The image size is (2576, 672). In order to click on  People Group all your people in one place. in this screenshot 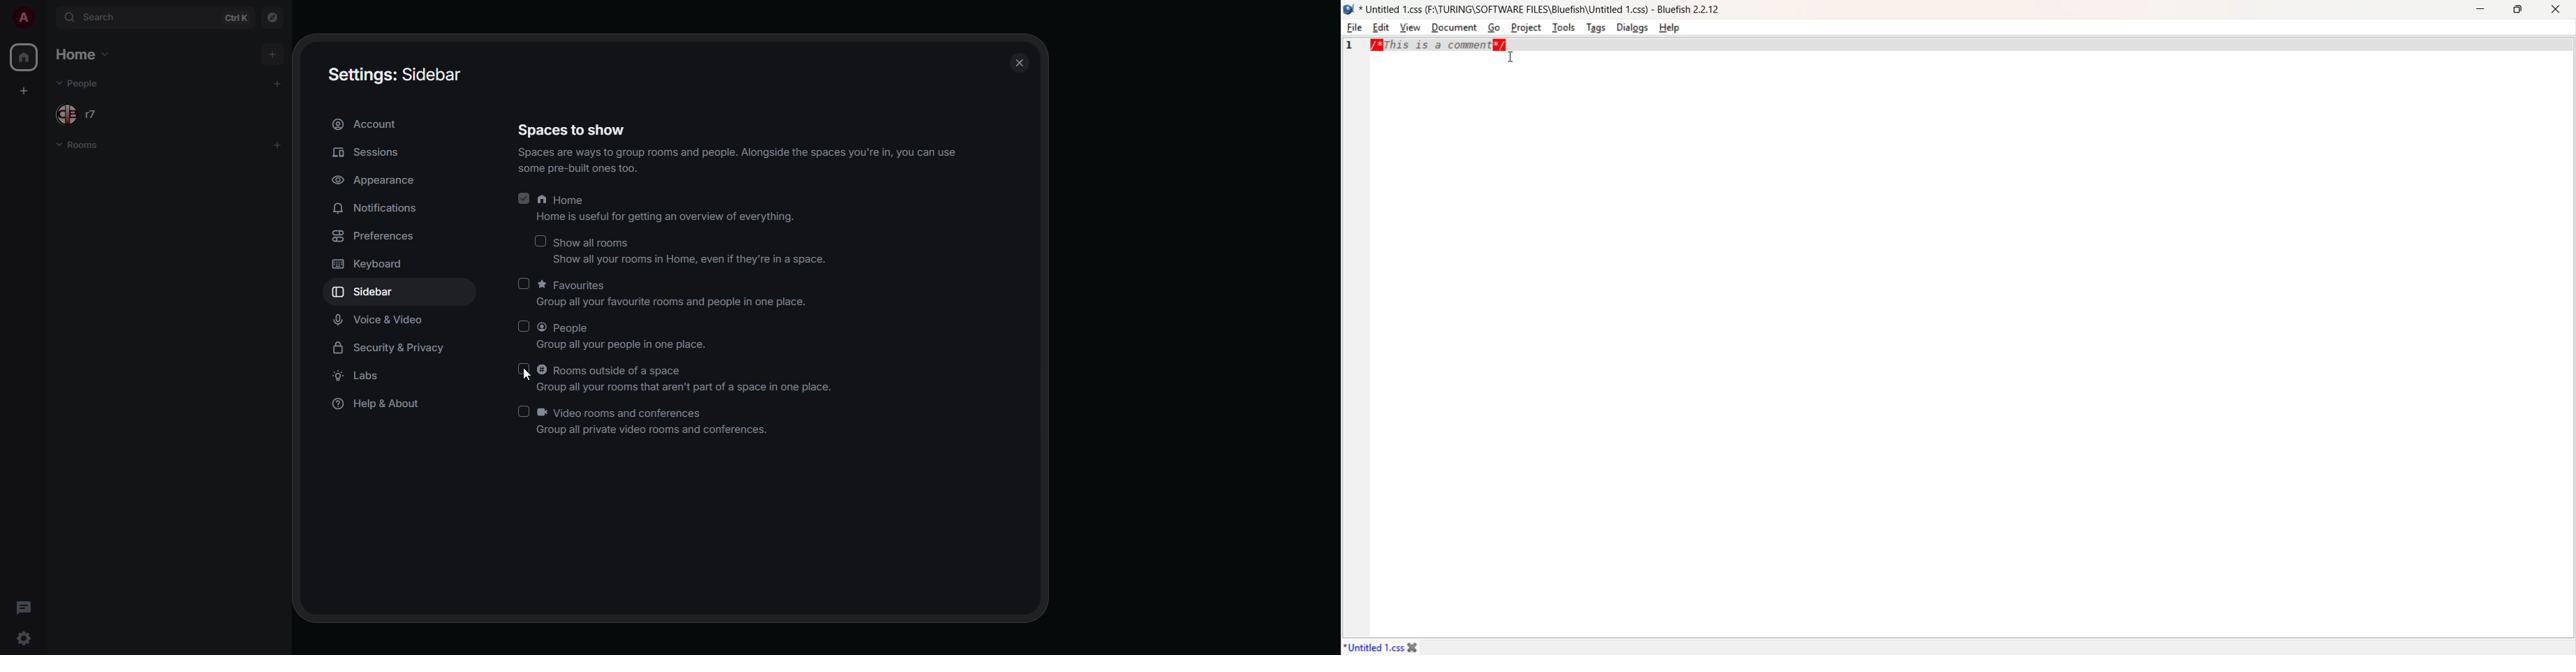, I will do `click(626, 338)`.